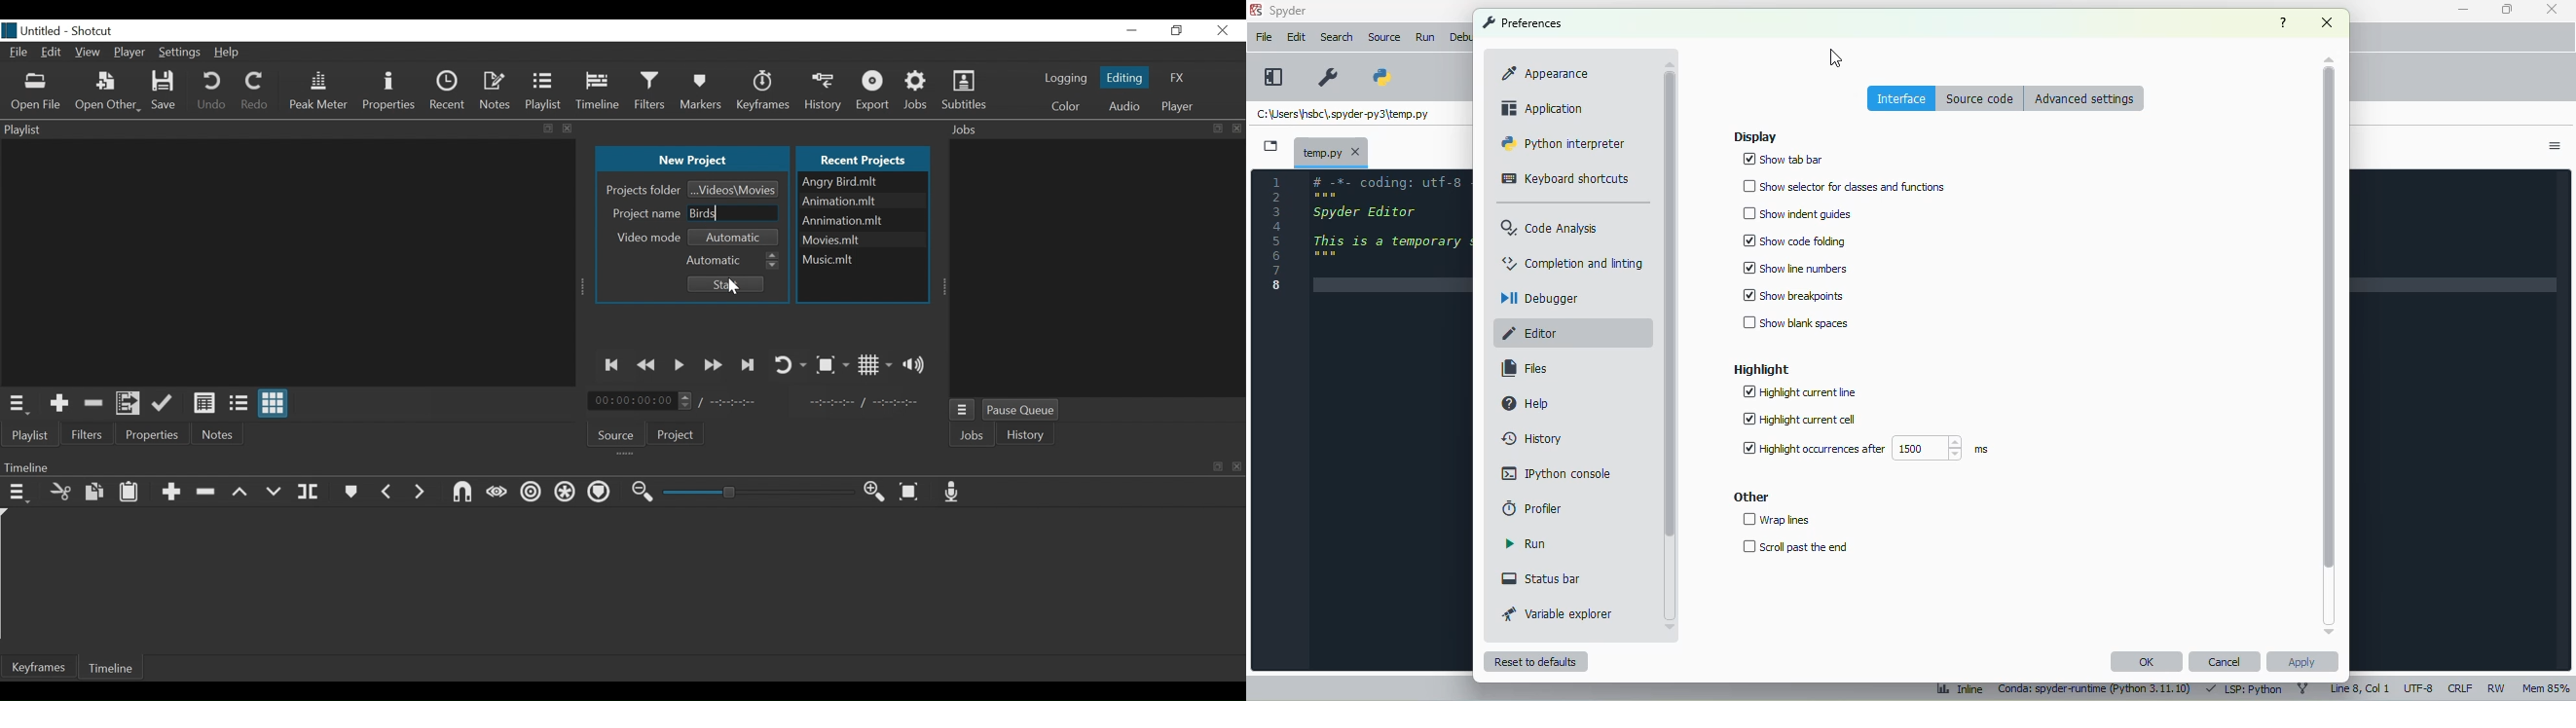 Image resolution: width=2576 pixels, height=728 pixels. What do you see at coordinates (2224, 662) in the screenshot?
I see `cancel` at bounding box center [2224, 662].